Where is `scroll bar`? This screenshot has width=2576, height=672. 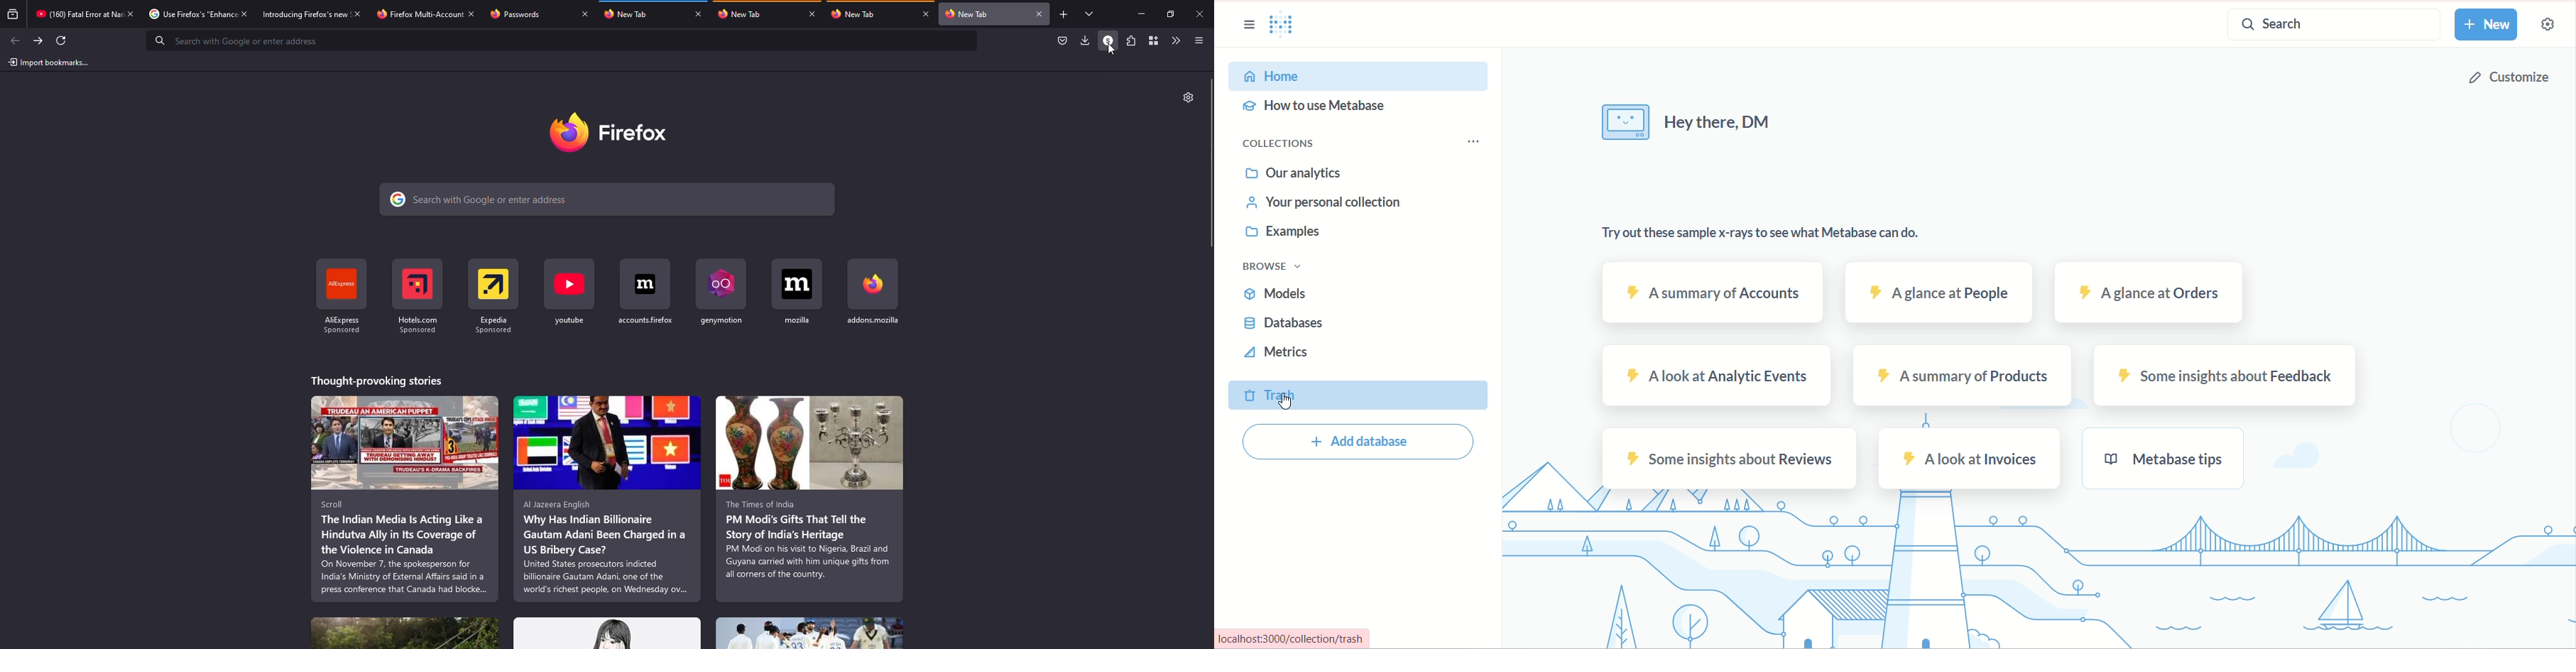
scroll bar is located at coordinates (1212, 163).